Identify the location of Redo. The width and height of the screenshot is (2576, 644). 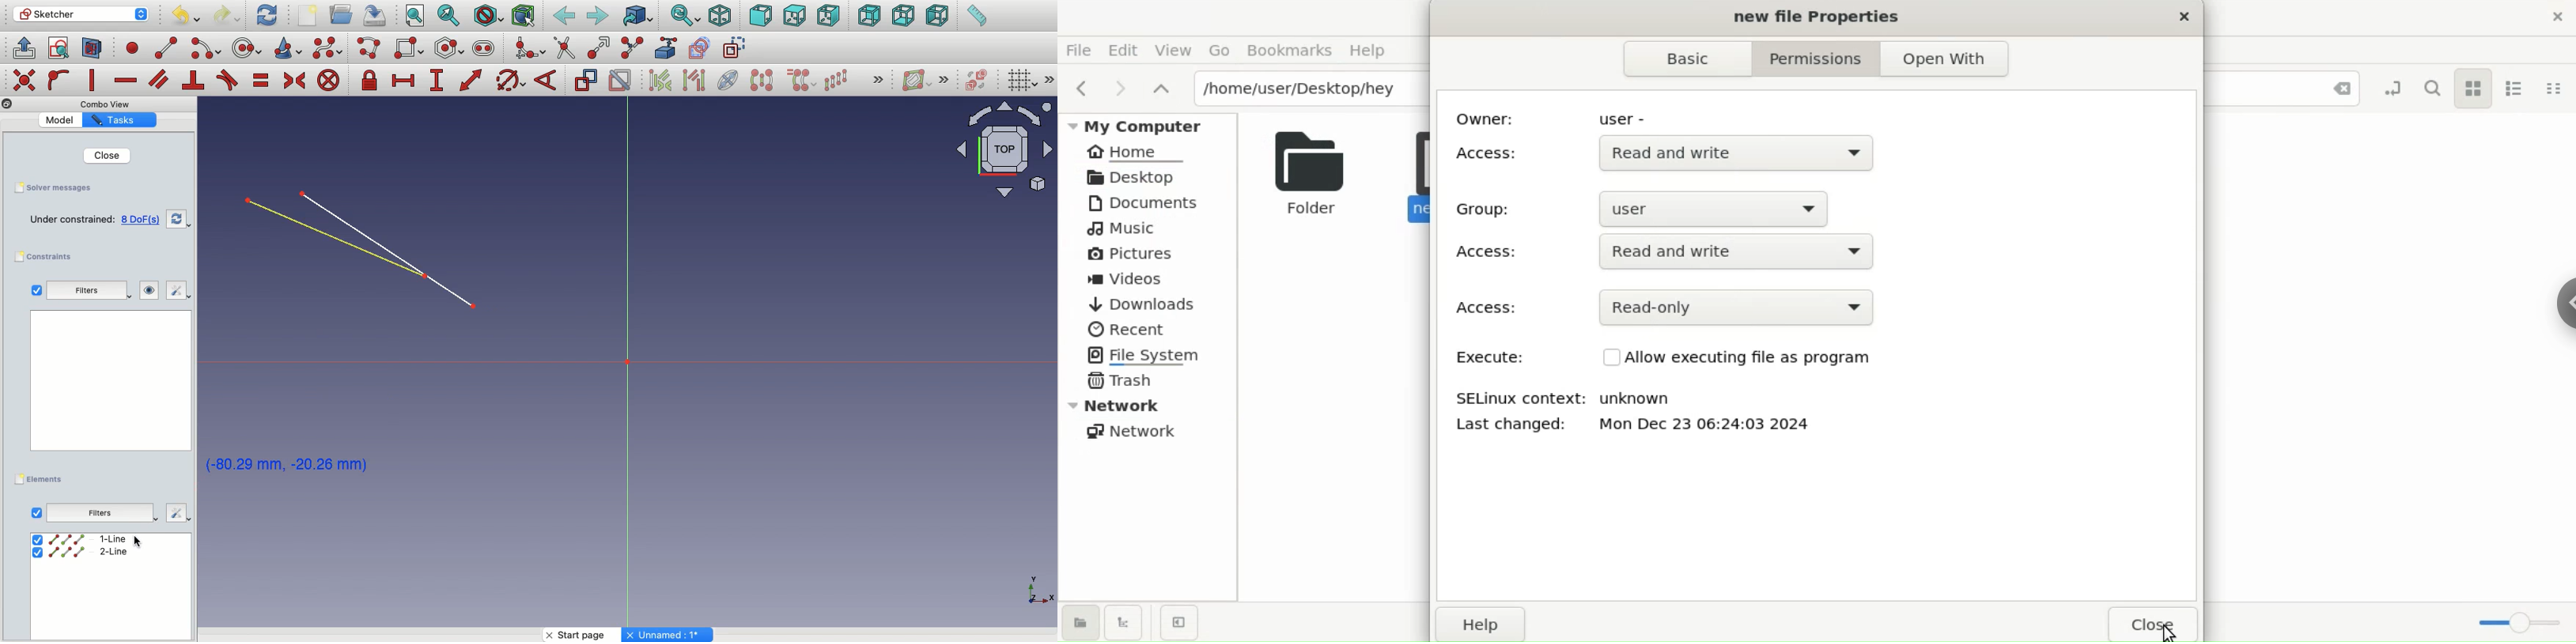
(228, 15).